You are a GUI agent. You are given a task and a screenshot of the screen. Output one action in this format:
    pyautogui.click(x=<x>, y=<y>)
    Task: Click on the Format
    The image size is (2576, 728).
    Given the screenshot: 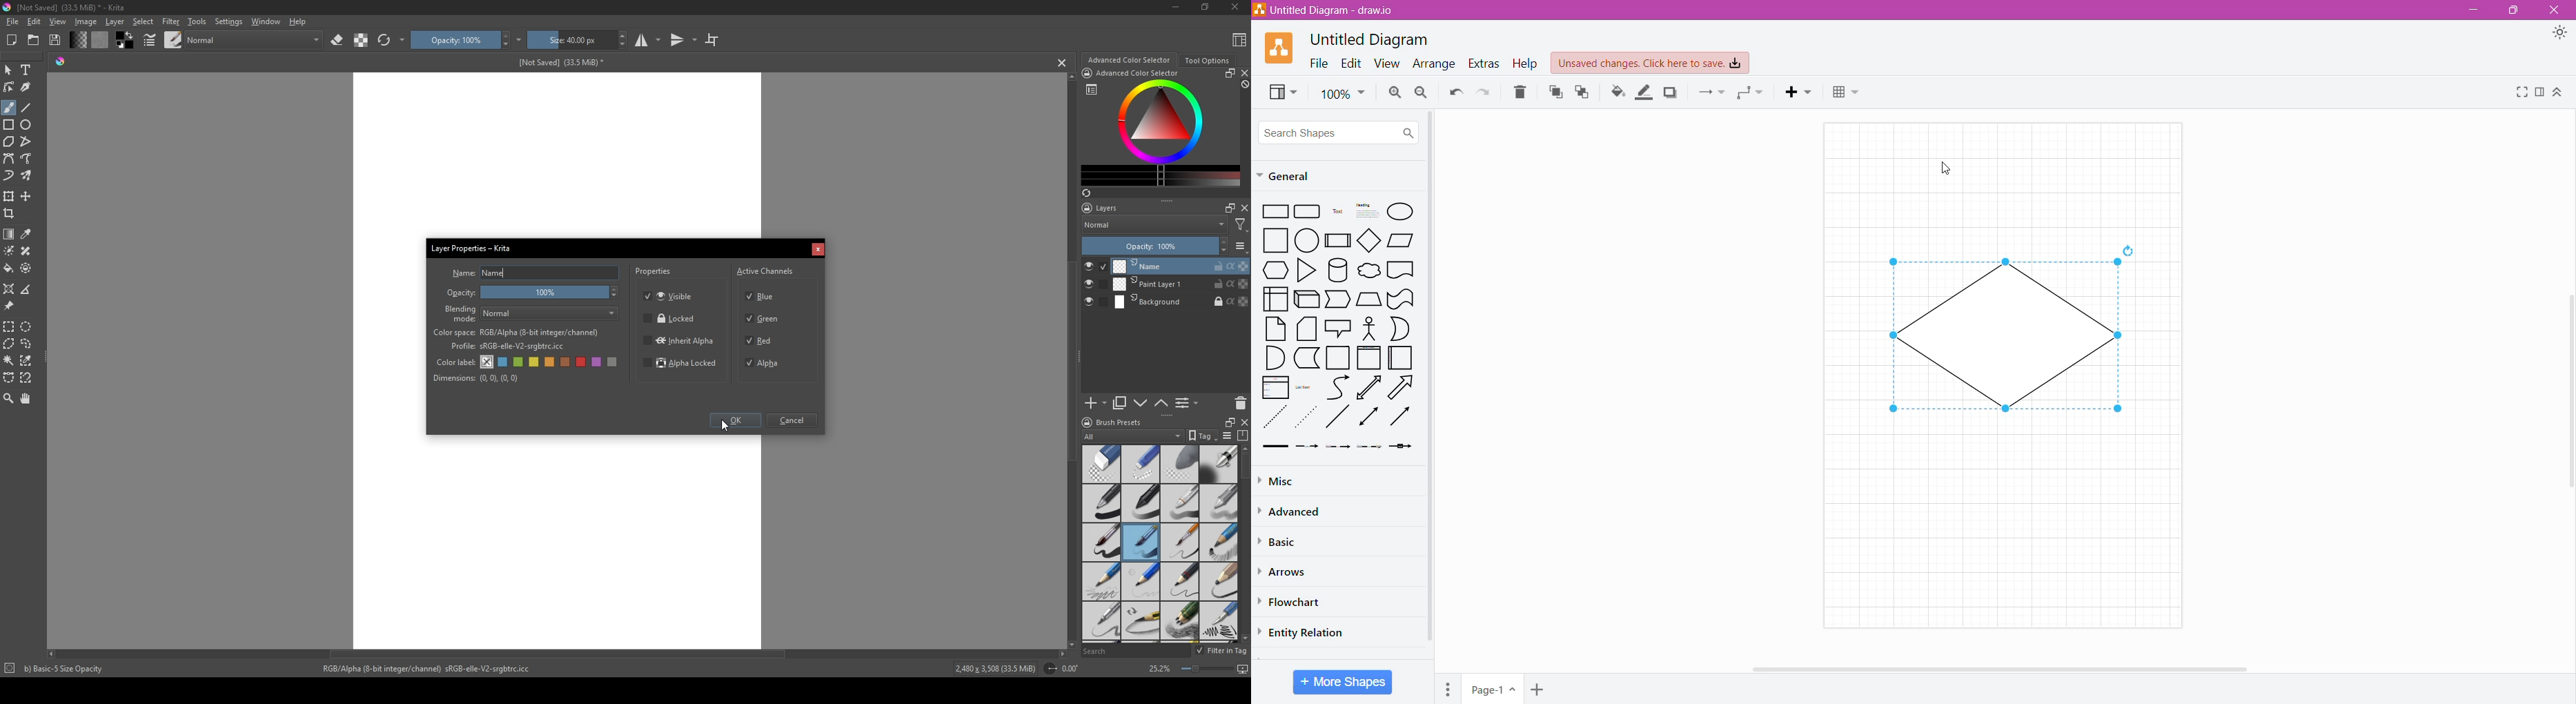 What is the action you would take?
    pyautogui.click(x=2539, y=92)
    